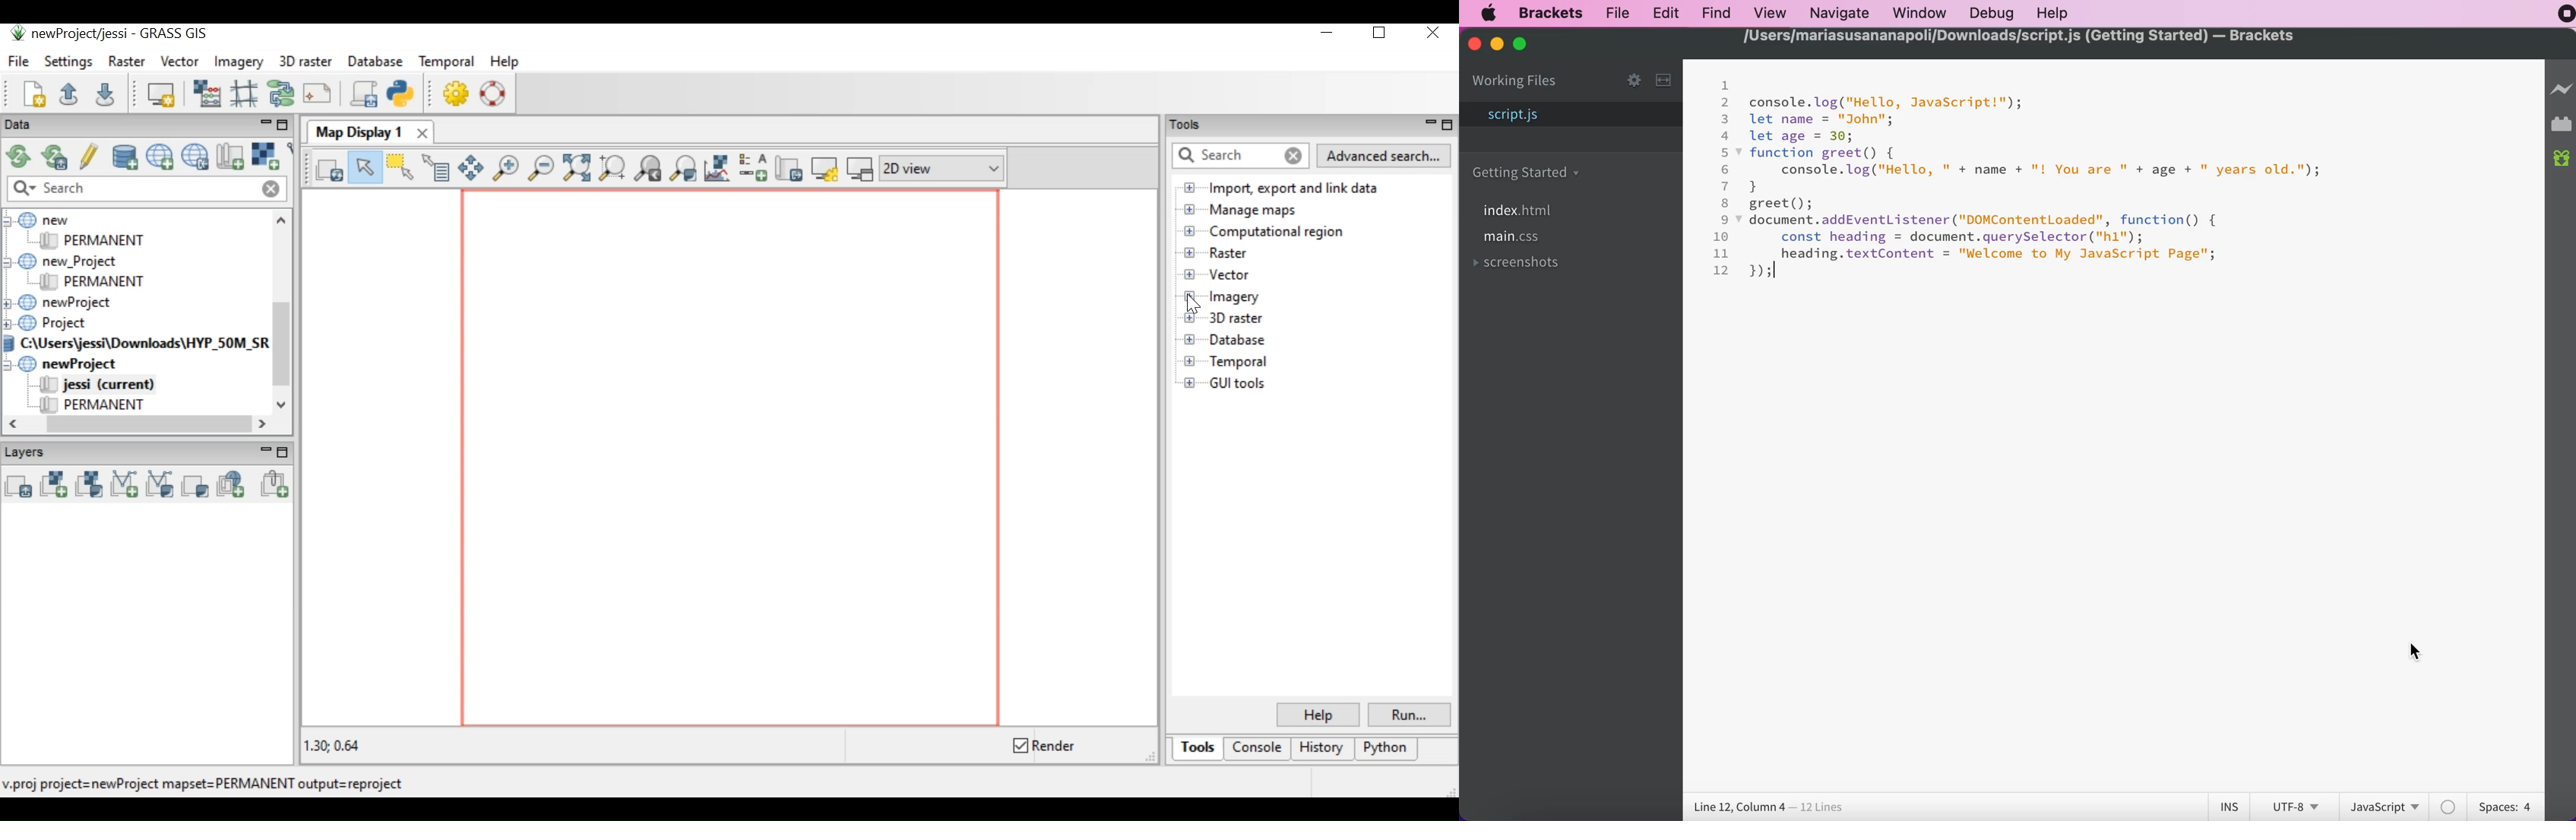  What do you see at coordinates (1667, 82) in the screenshot?
I see `split the editor vertically or horizontally` at bounding box center [1667, 82].